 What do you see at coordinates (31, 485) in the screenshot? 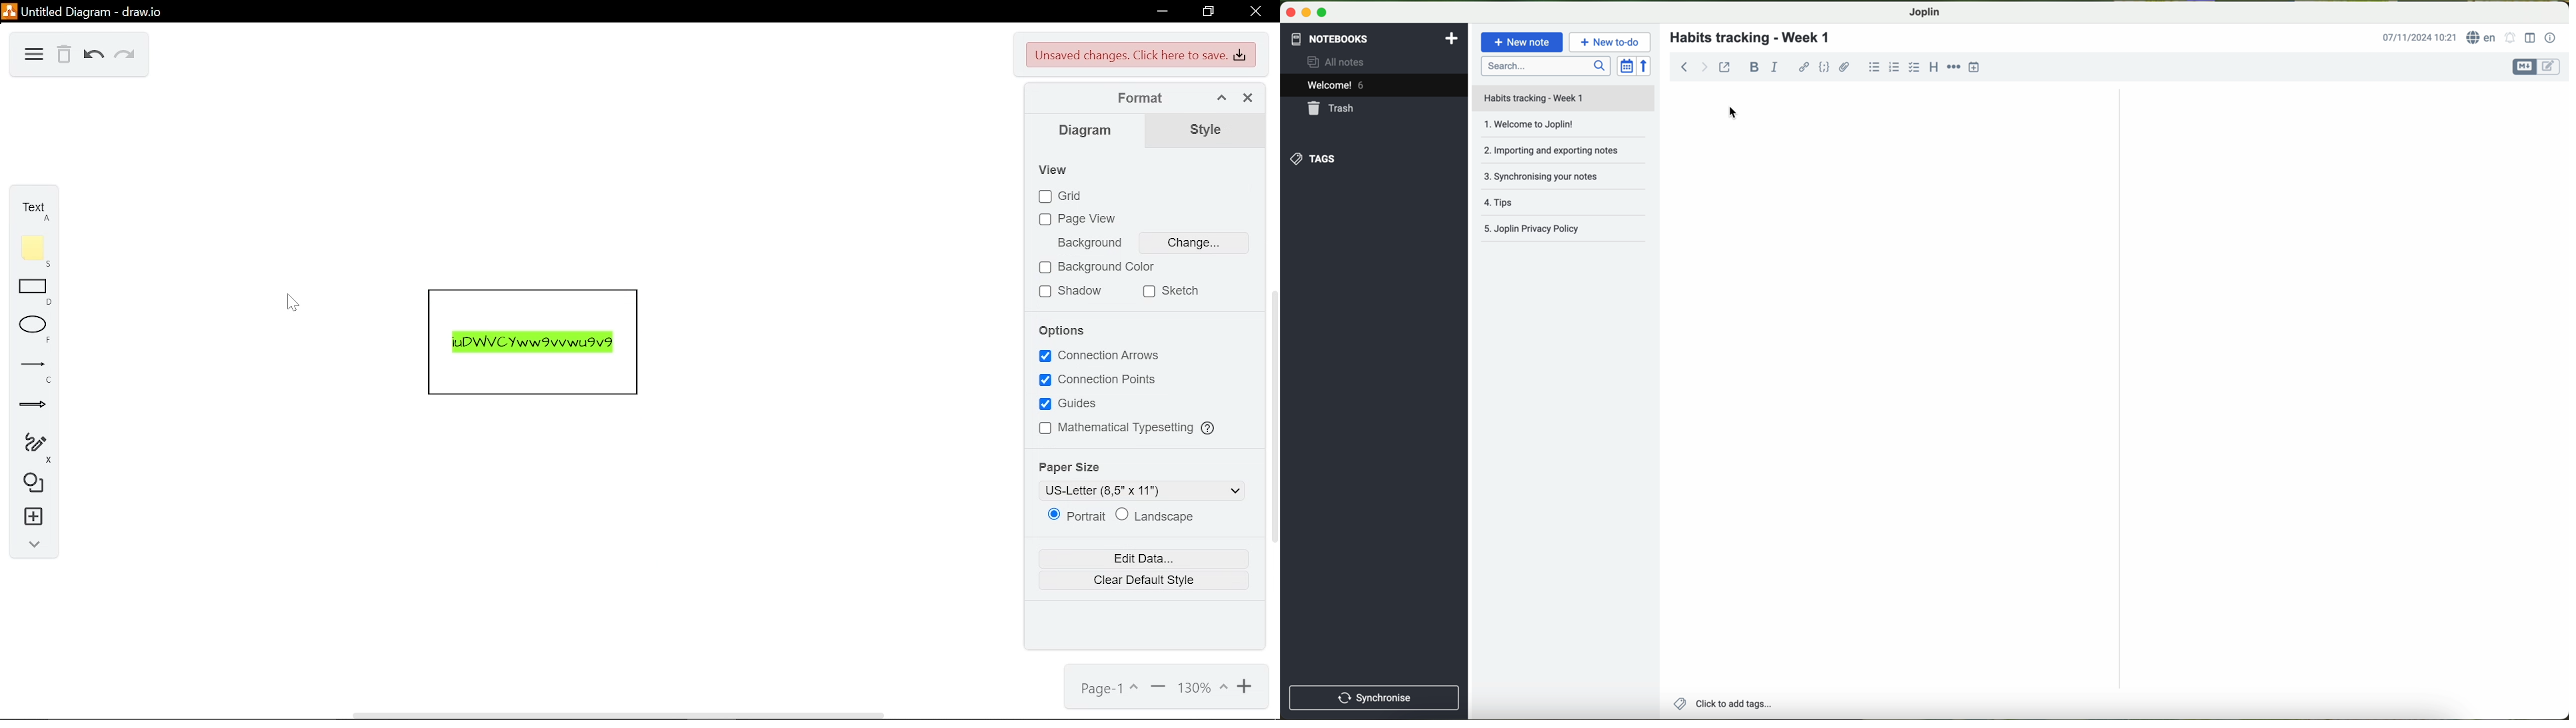
I see `shapes` at bounding box center [31, 485].